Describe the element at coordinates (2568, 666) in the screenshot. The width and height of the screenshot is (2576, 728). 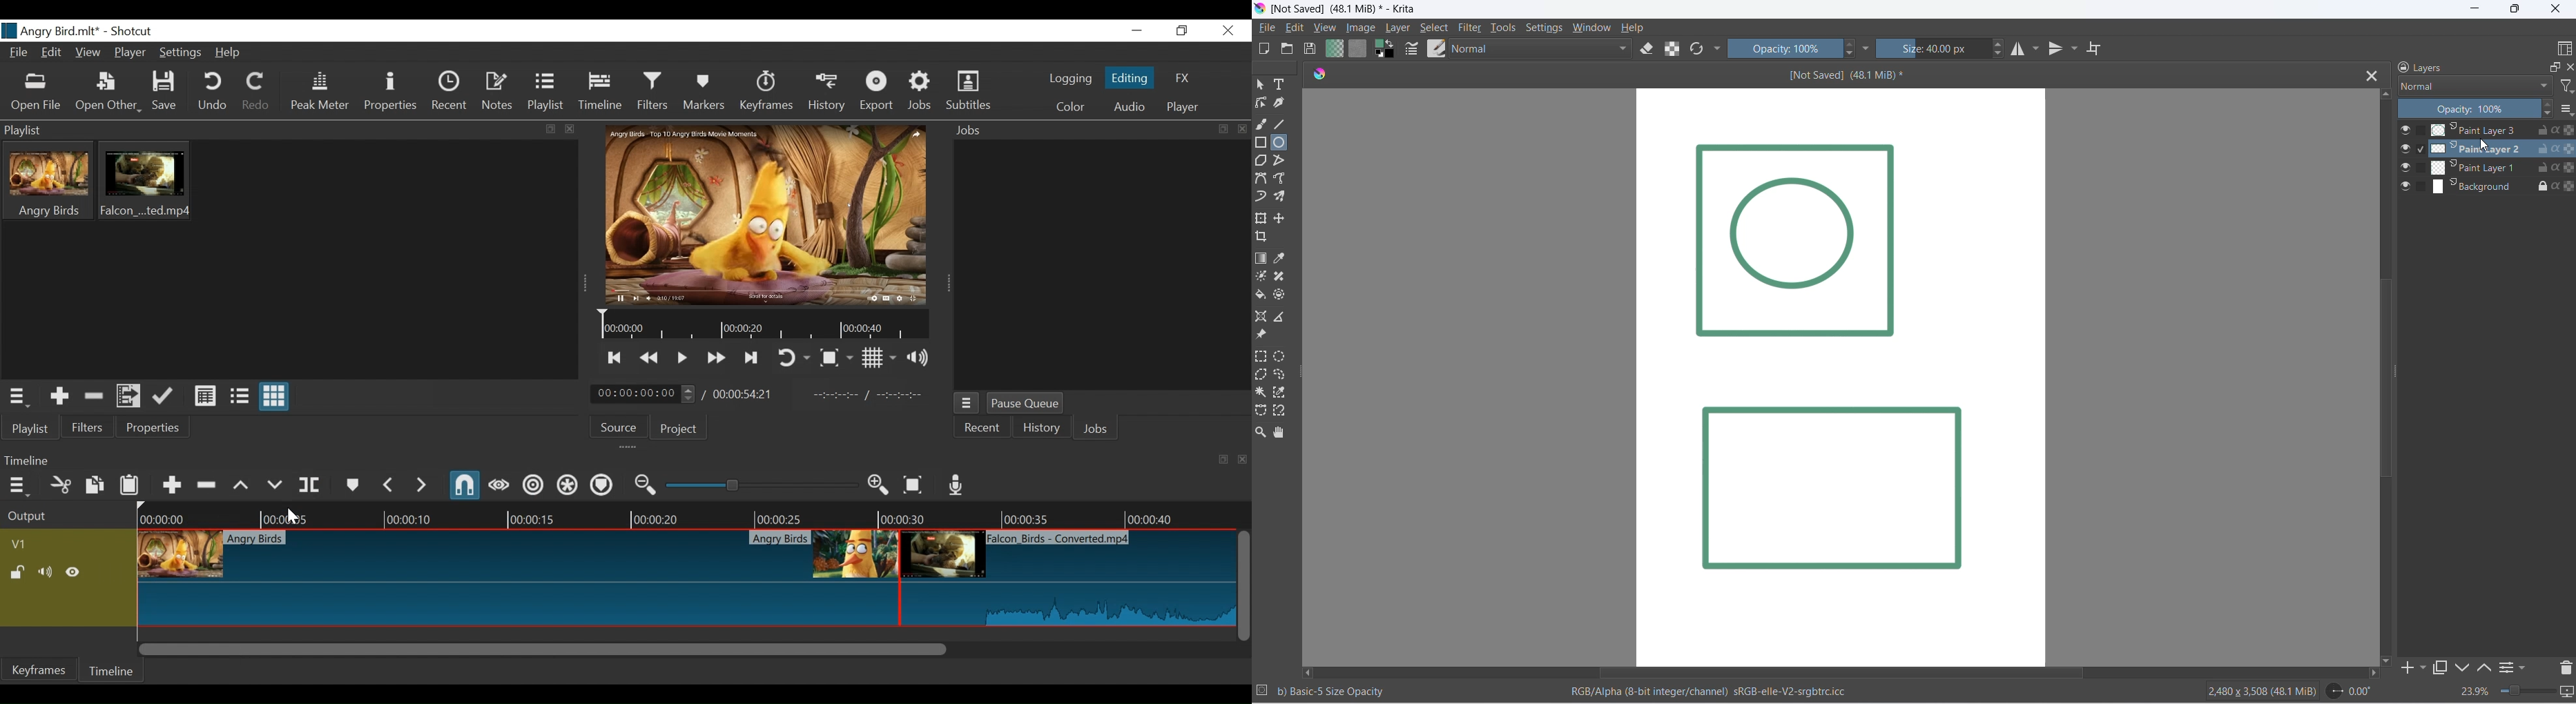
I see `delete` at that location.